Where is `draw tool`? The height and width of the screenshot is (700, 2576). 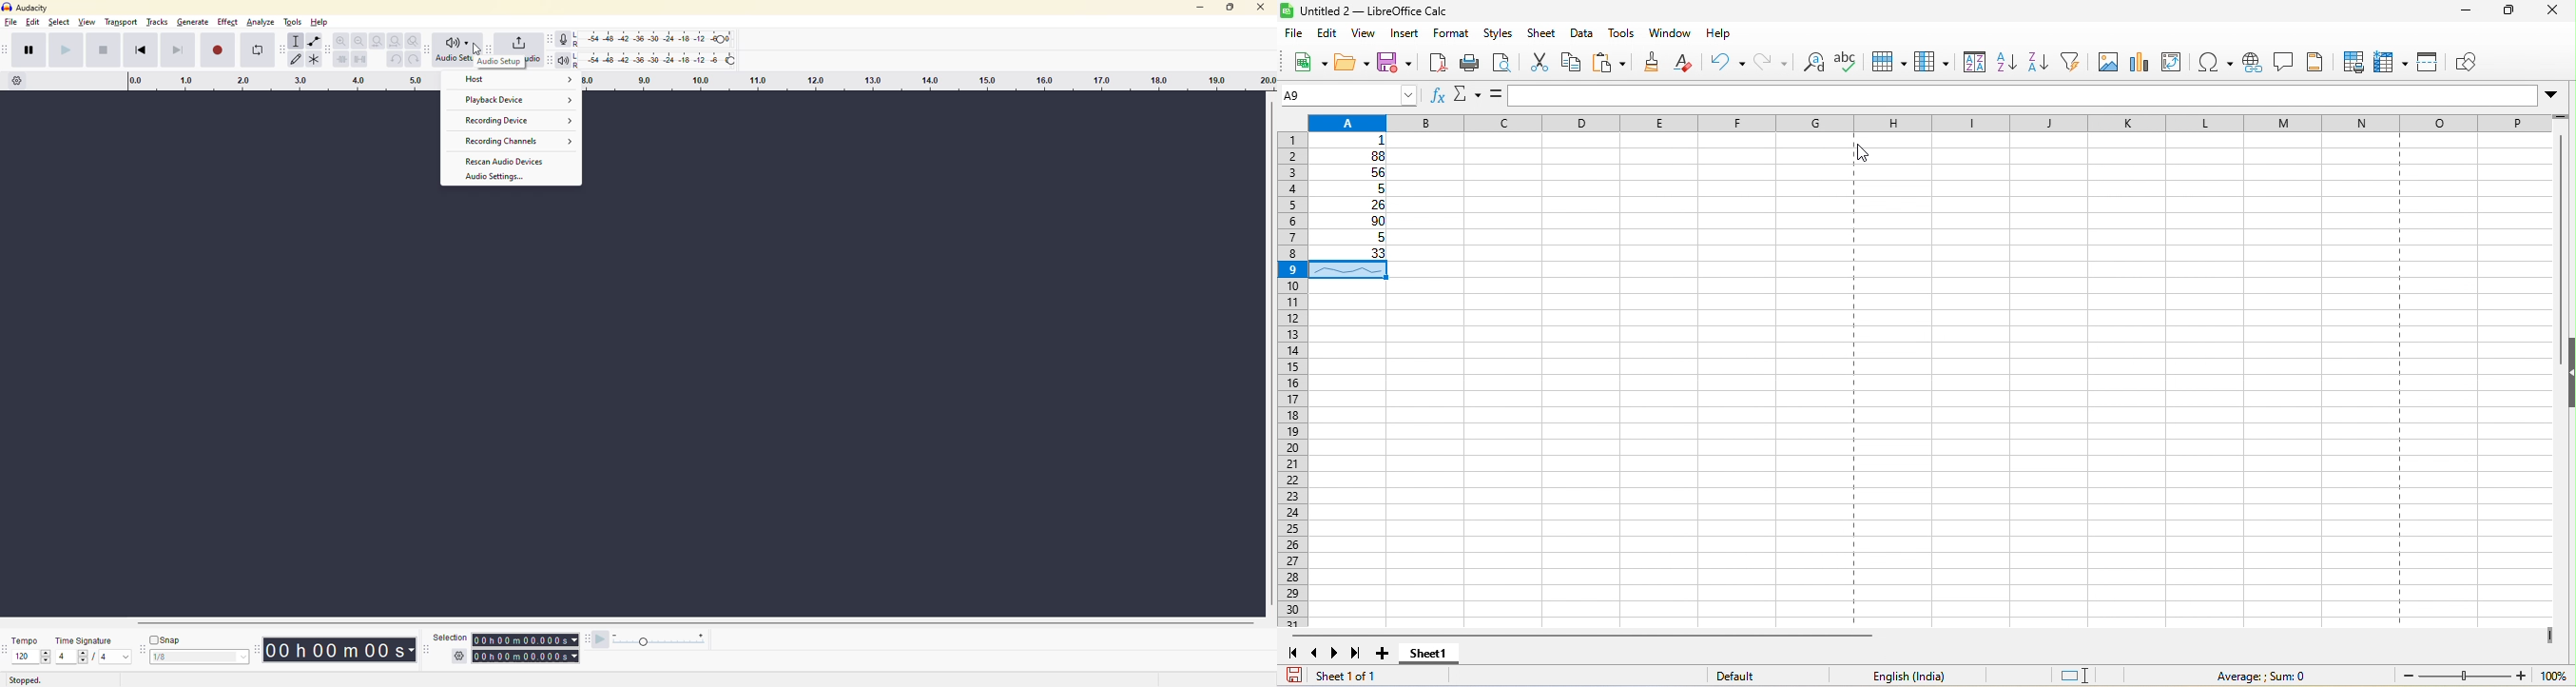 draw tool is located at coordinates (295, 59).